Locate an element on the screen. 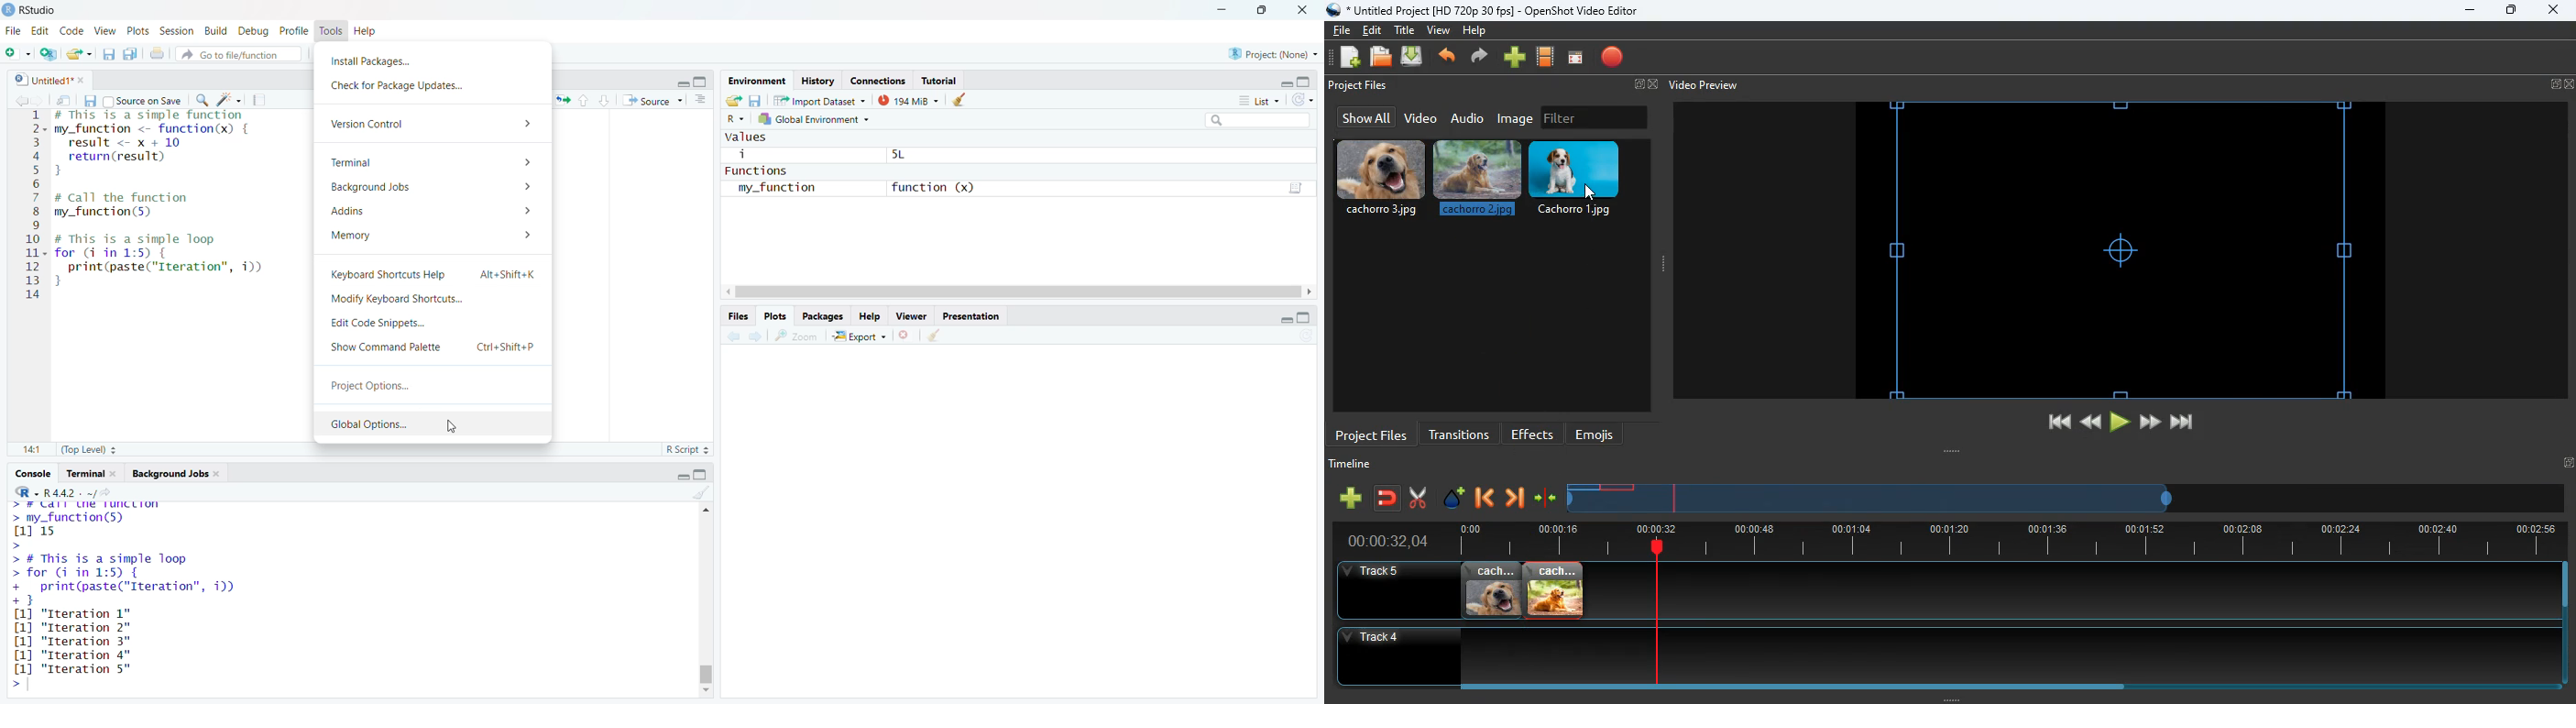  show in new window is located at coordinates (65, 99).